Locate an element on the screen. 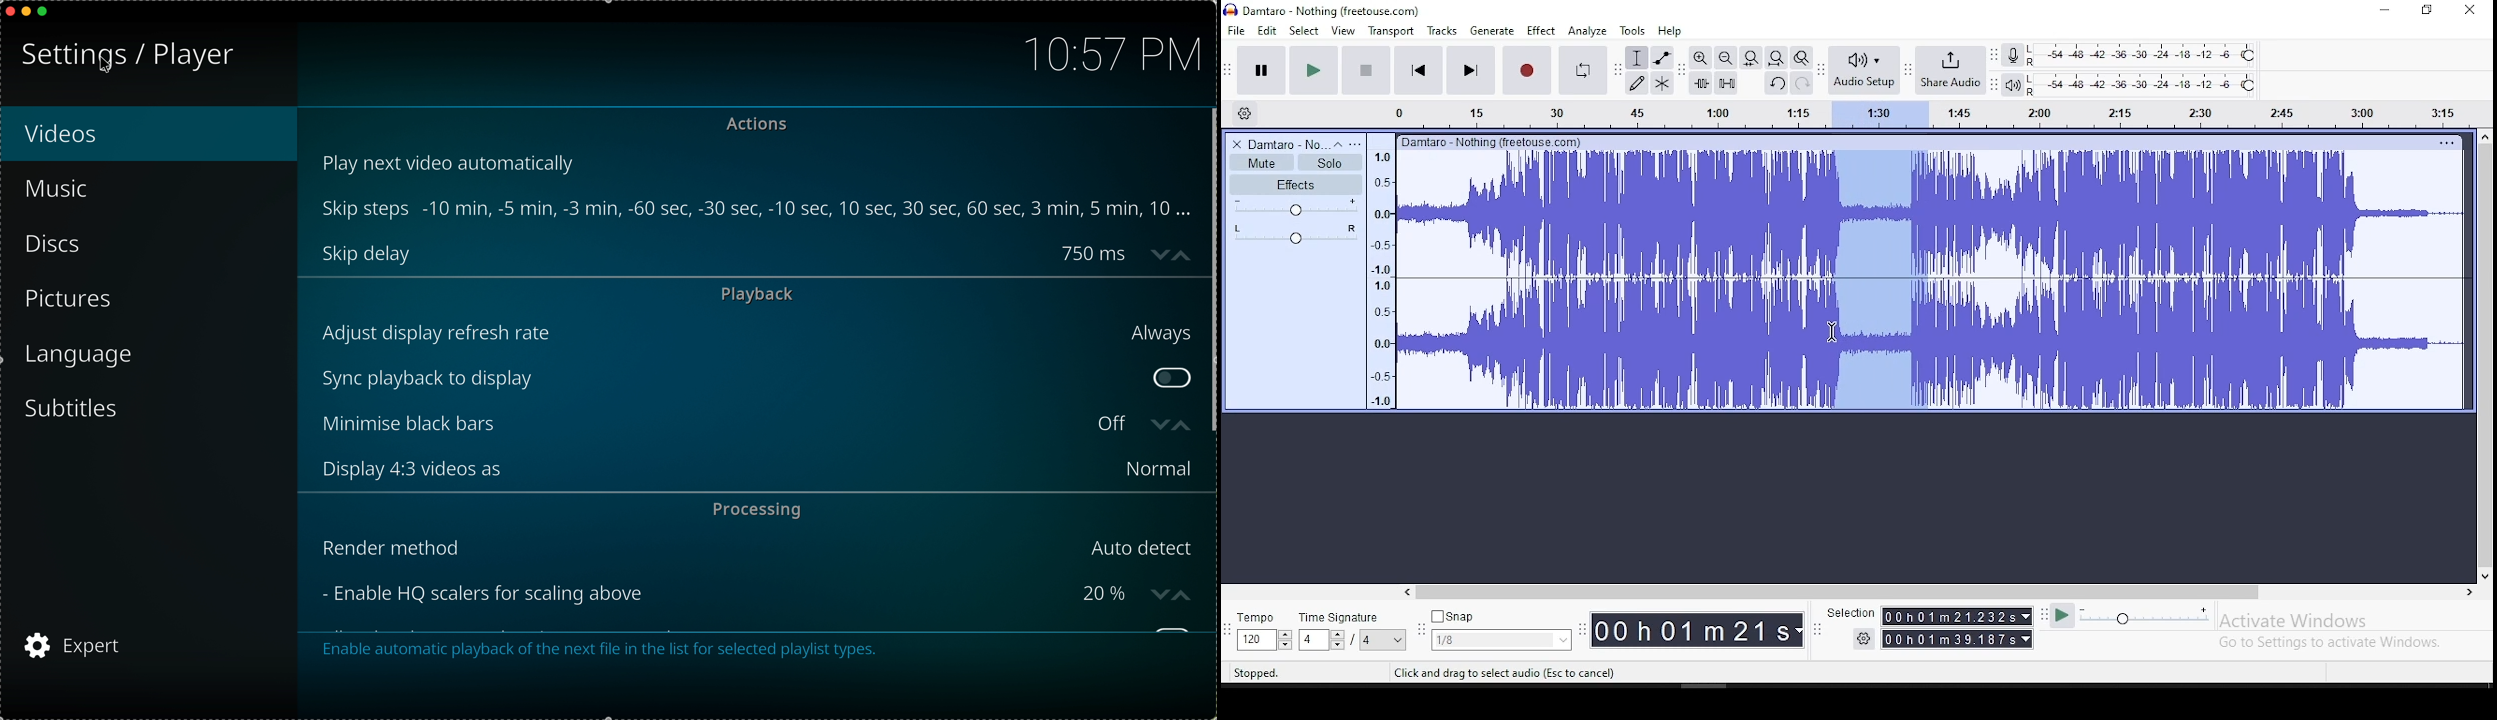 The image size is (2520, 728). pictures is located at coordinates (72, 301).